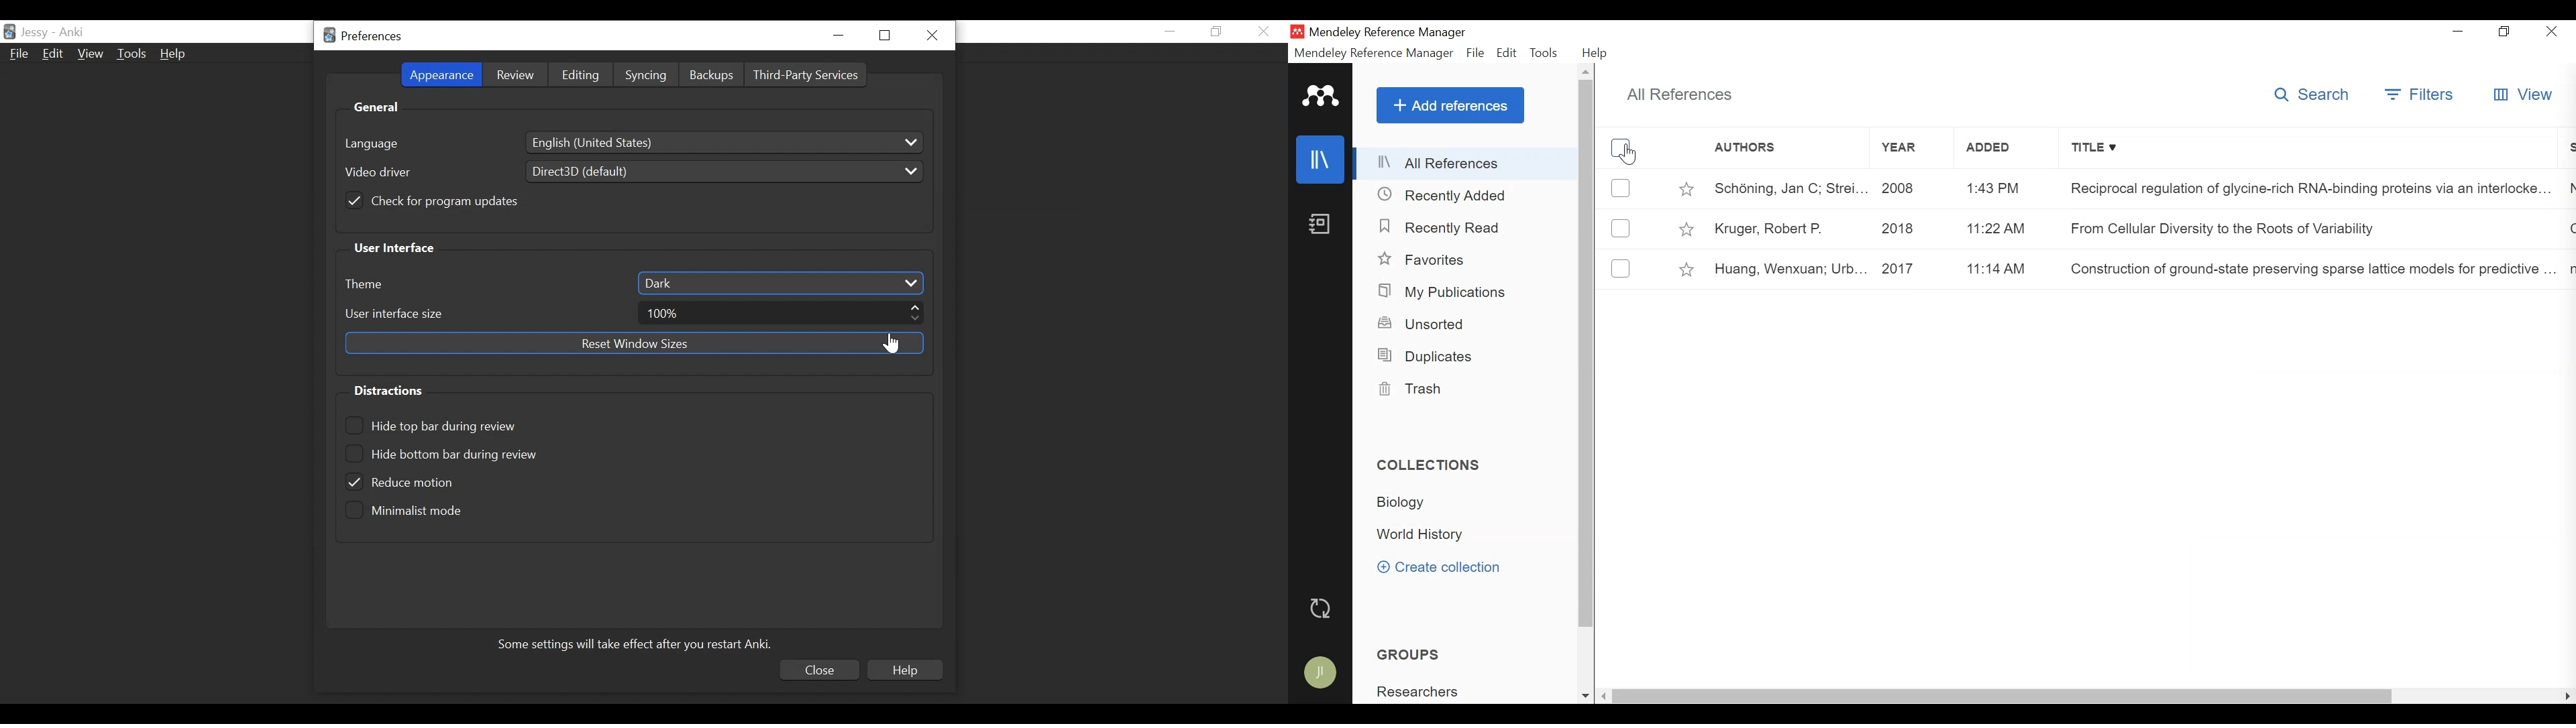  What do you see at coordinates (393, 313) in the screenshot?
I see `User Interface size` at bounding box center [393, 313].